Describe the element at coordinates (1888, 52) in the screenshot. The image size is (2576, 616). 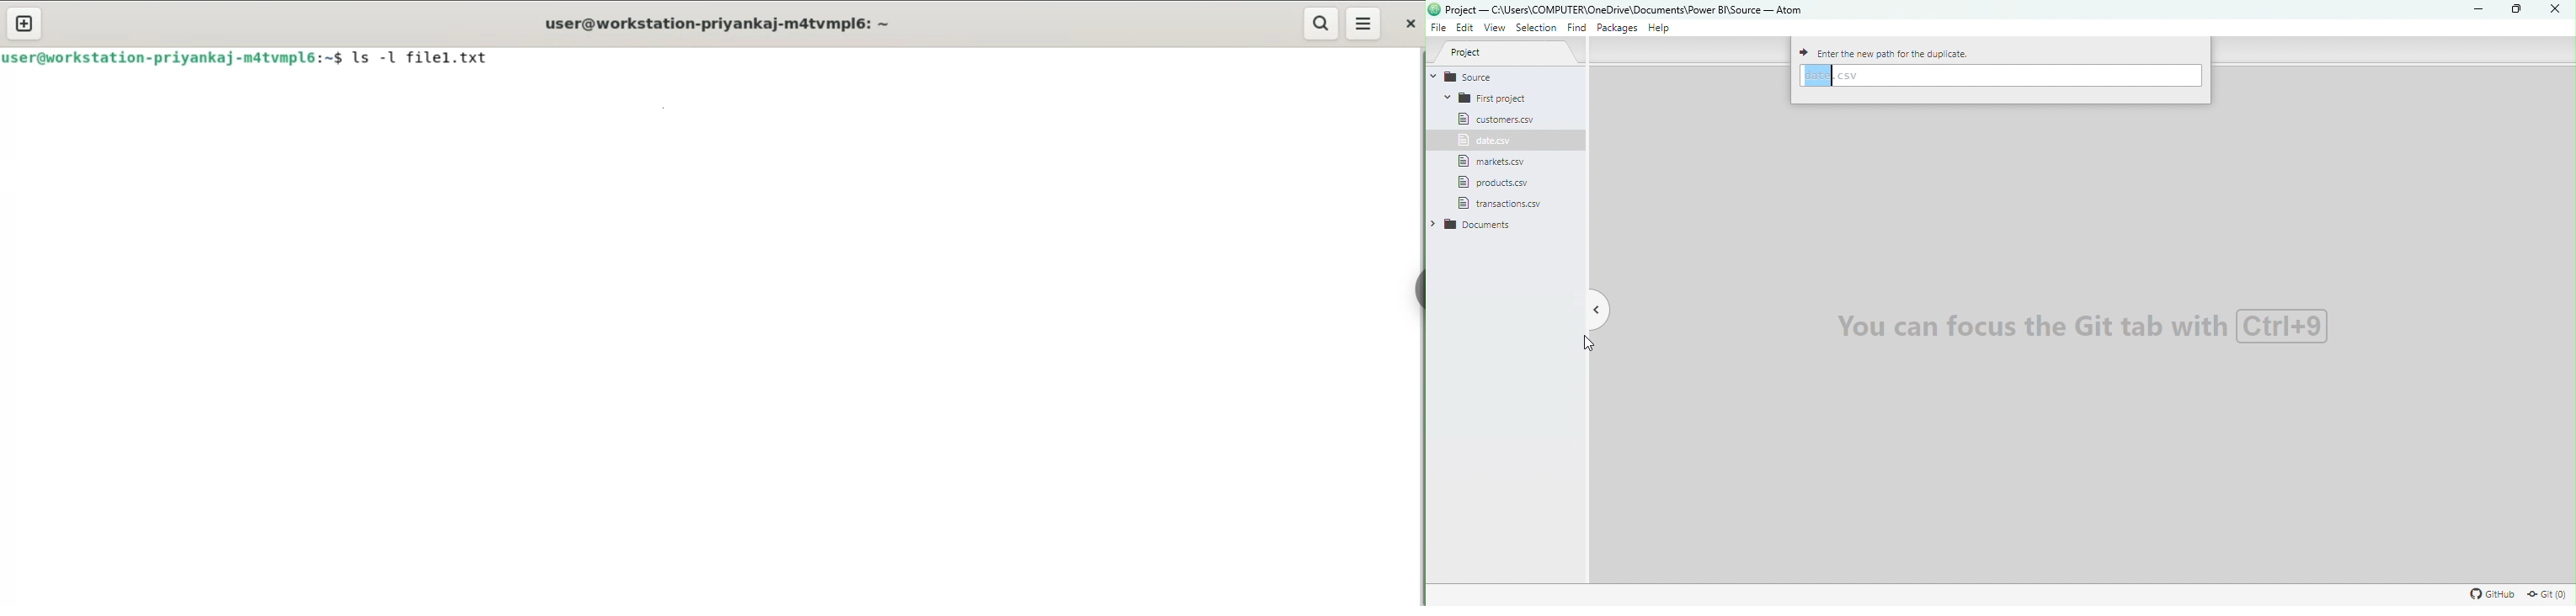
I see `Enter the new path for the duplicate` at that location.